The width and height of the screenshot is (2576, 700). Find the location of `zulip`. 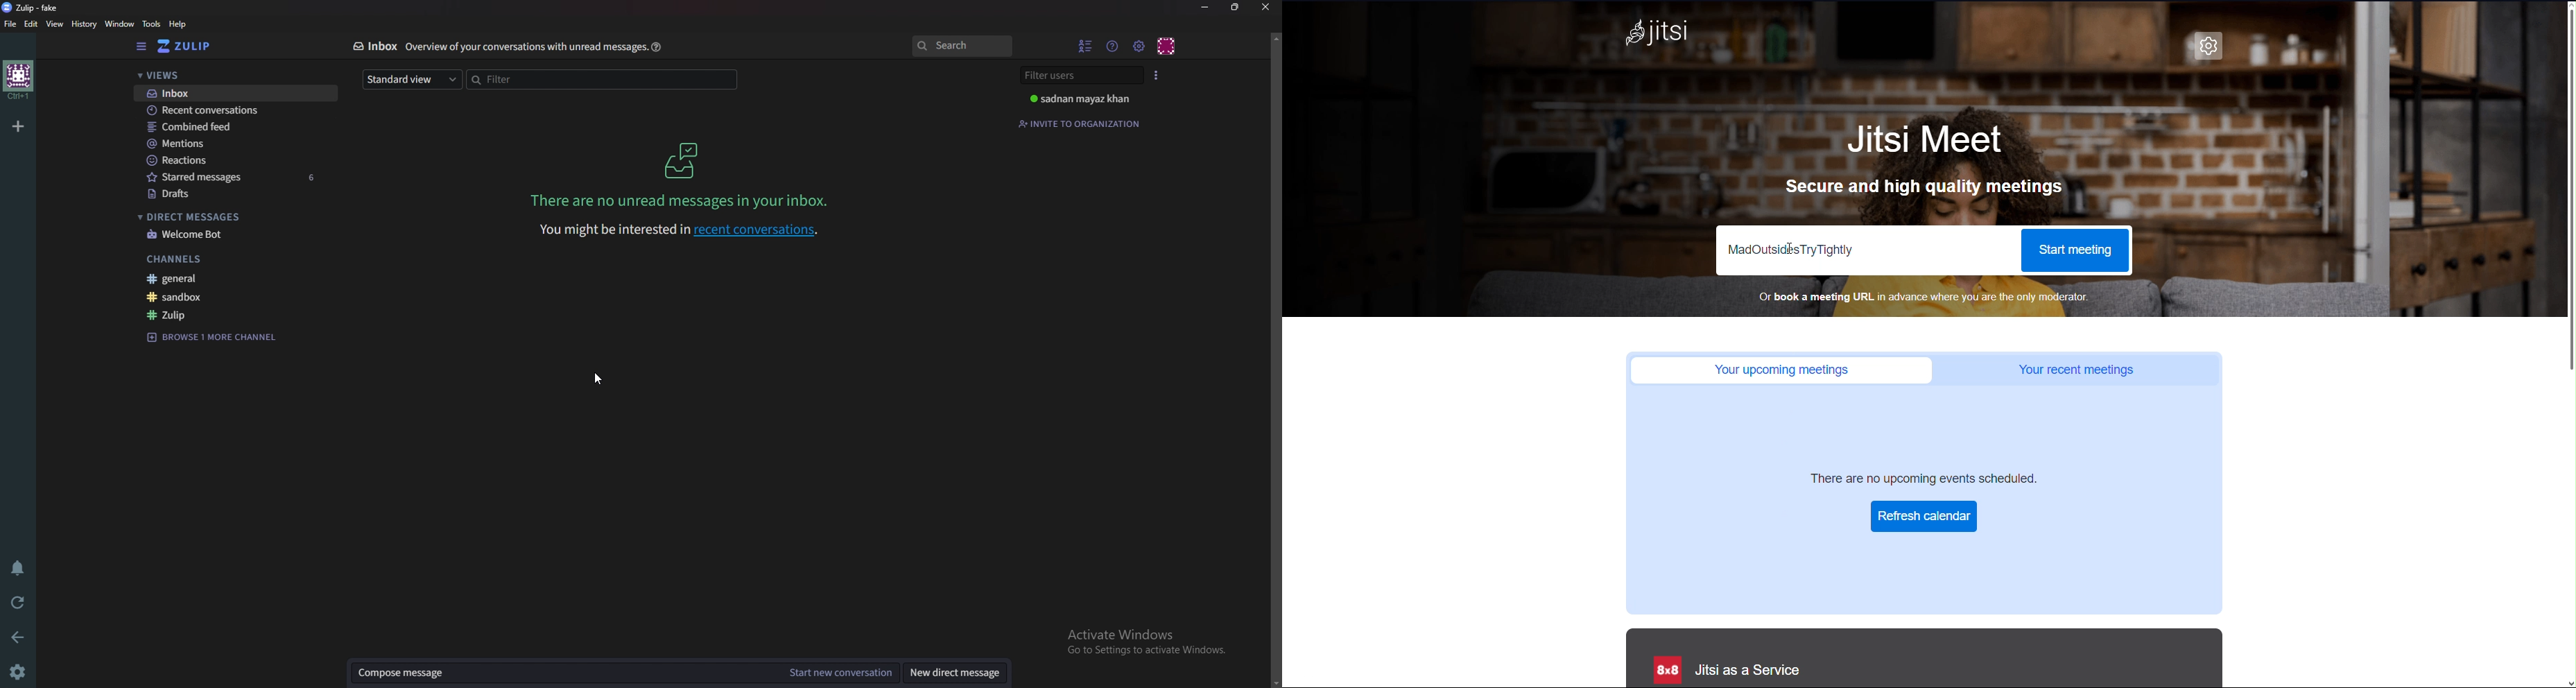

zulip is located at coordinates (235, 315).